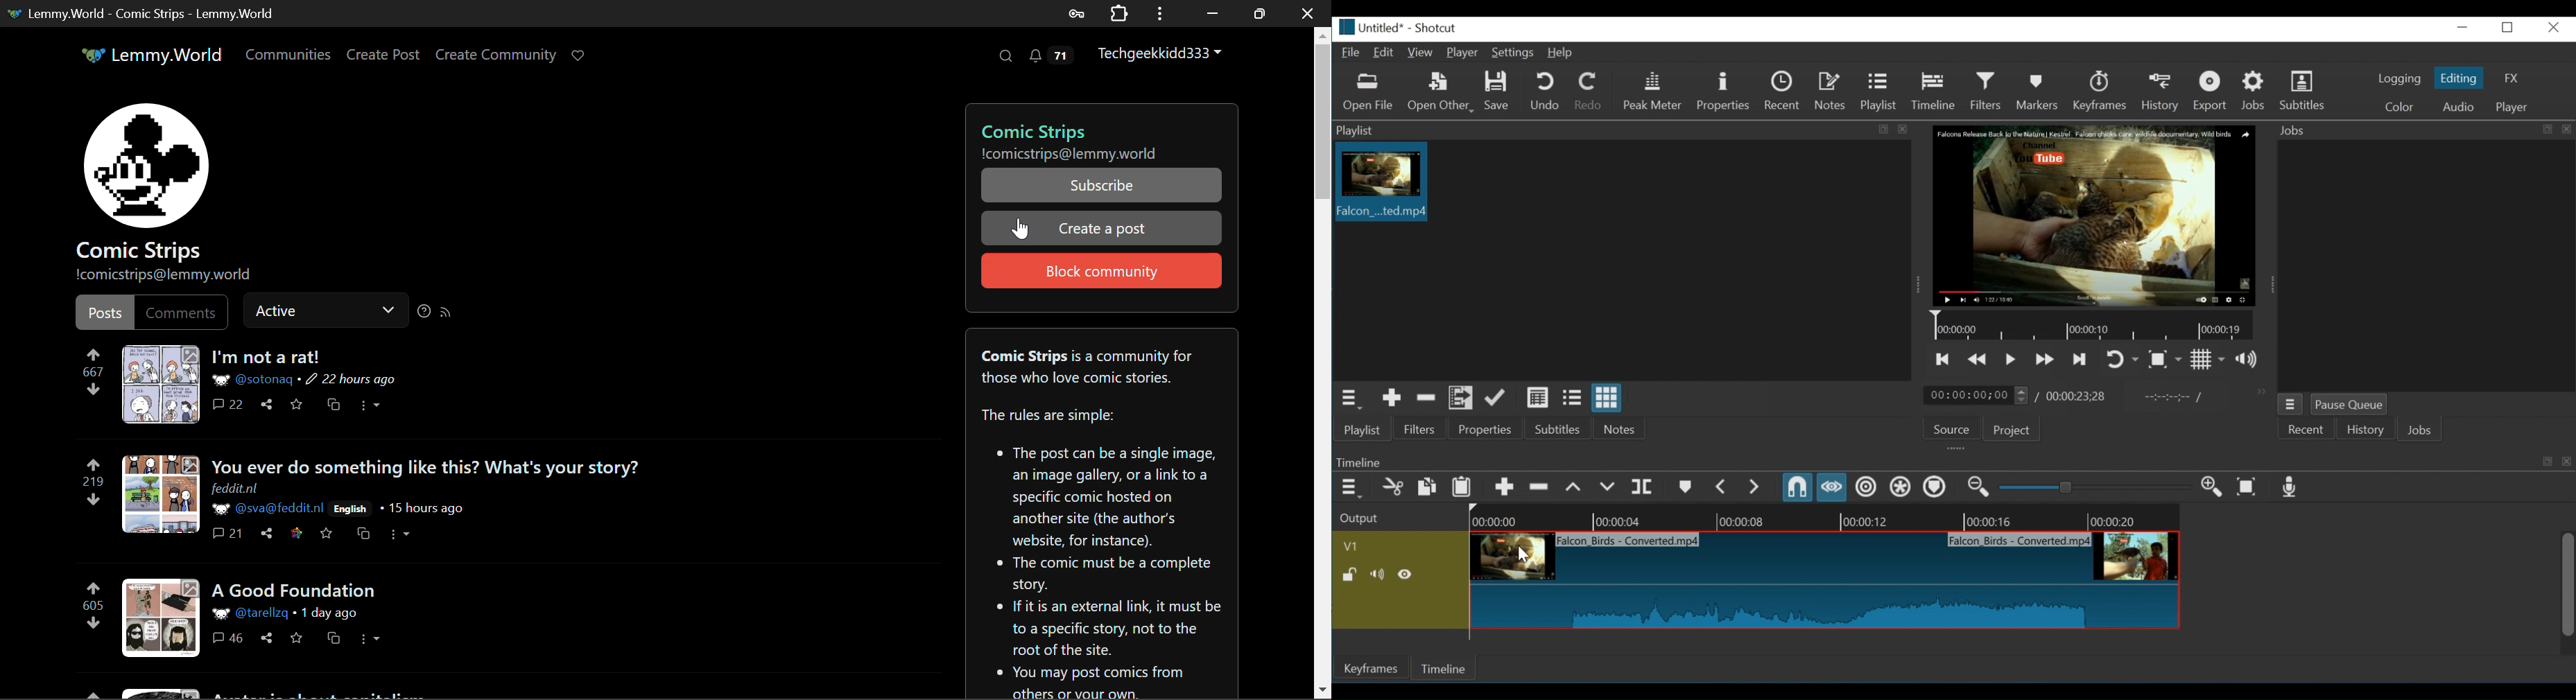  I want to click on (un)mute, so click(1377, 576).